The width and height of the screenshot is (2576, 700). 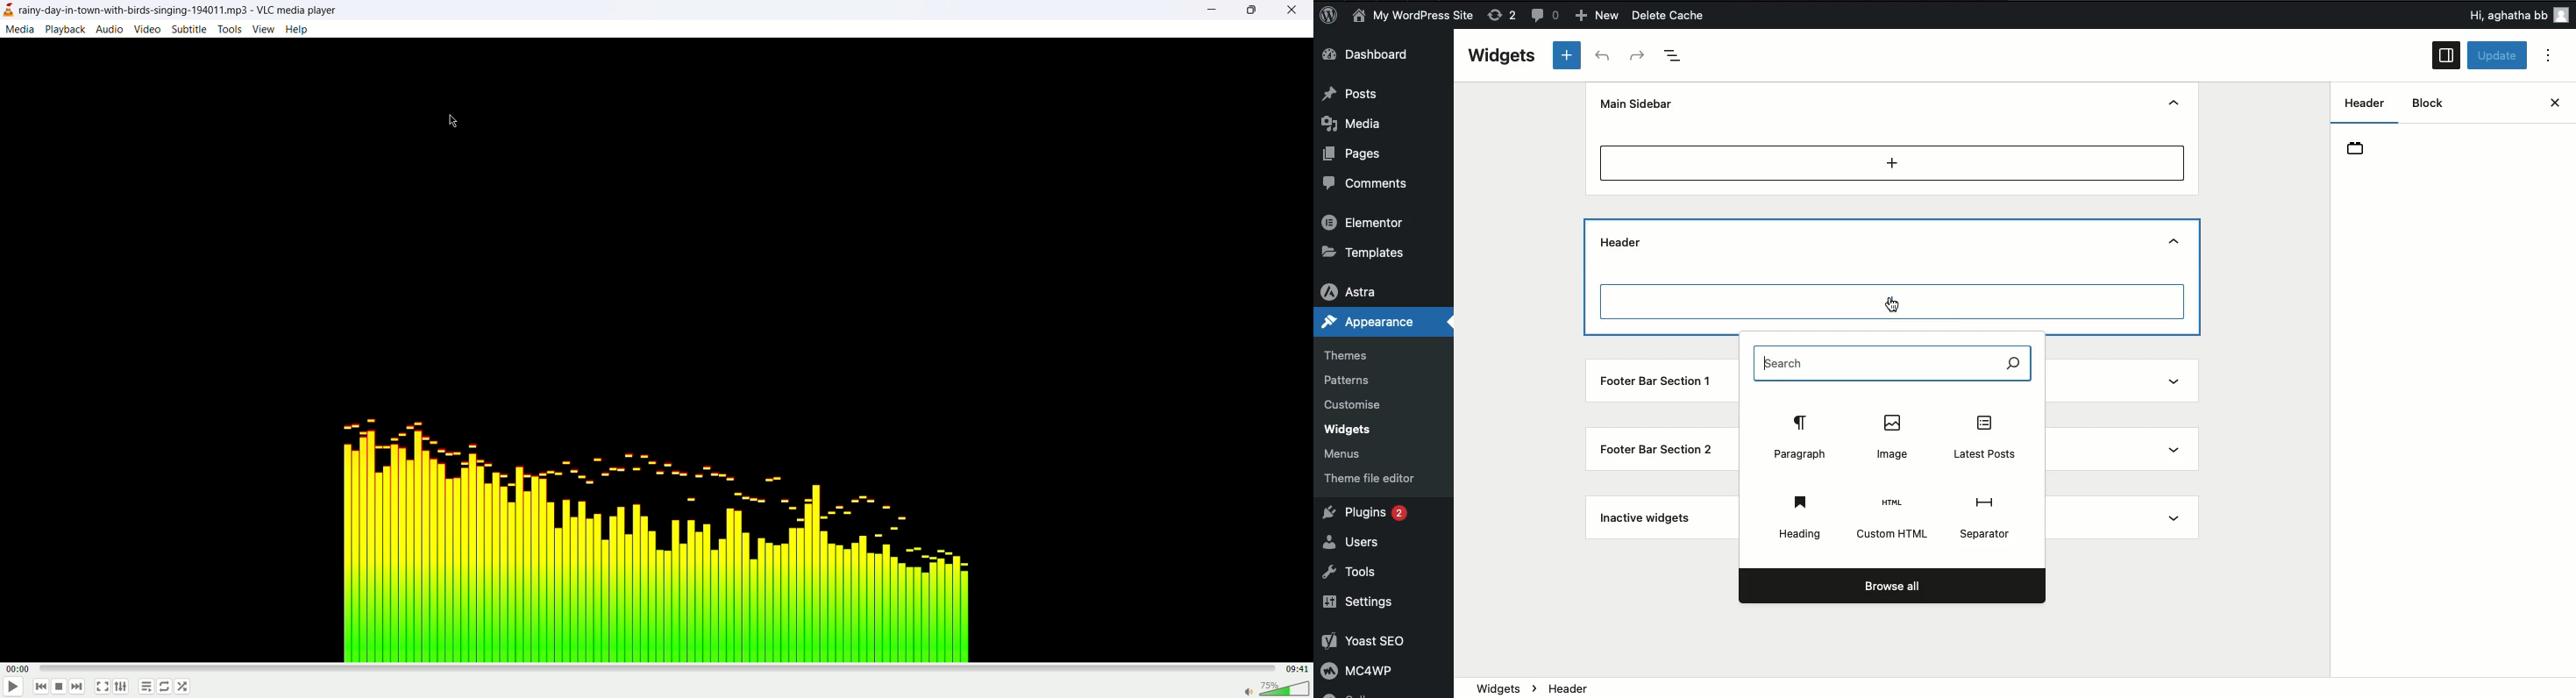 I want to click on Separator, so click(x=1989, y=515).